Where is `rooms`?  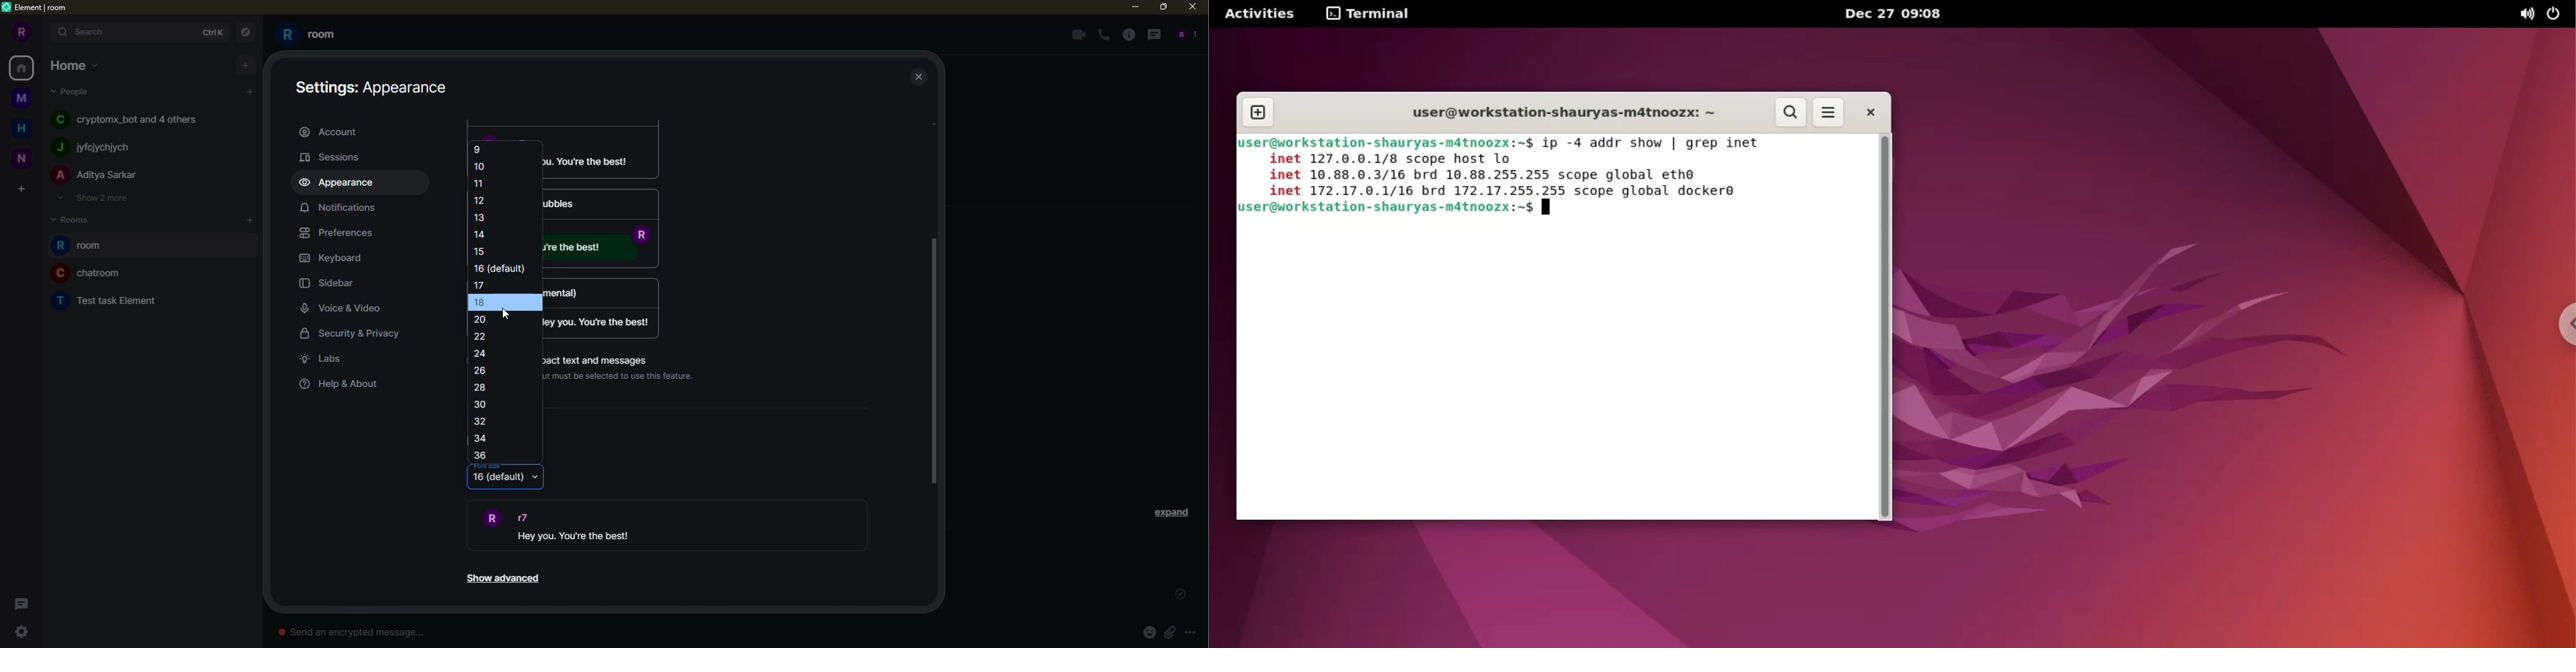
rooms is located at coordinates (76, 218).